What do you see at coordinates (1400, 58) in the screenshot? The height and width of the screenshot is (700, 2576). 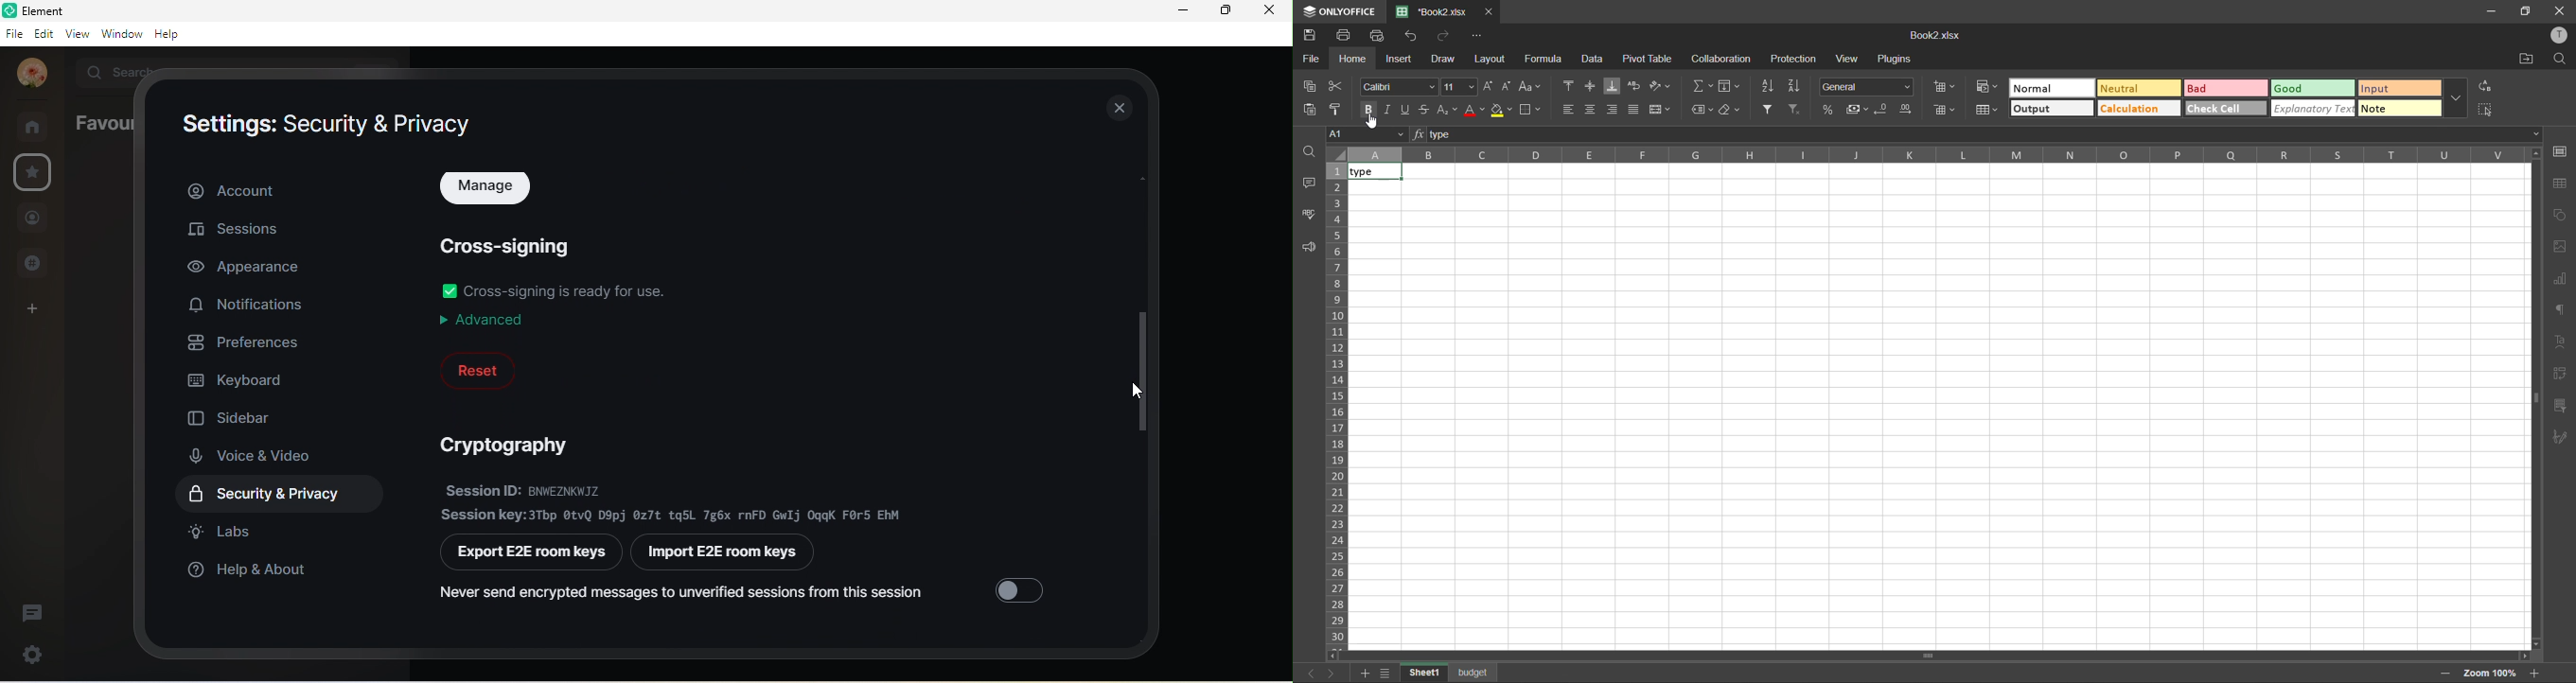 I see `insert` at bounding box center [1400, 58].